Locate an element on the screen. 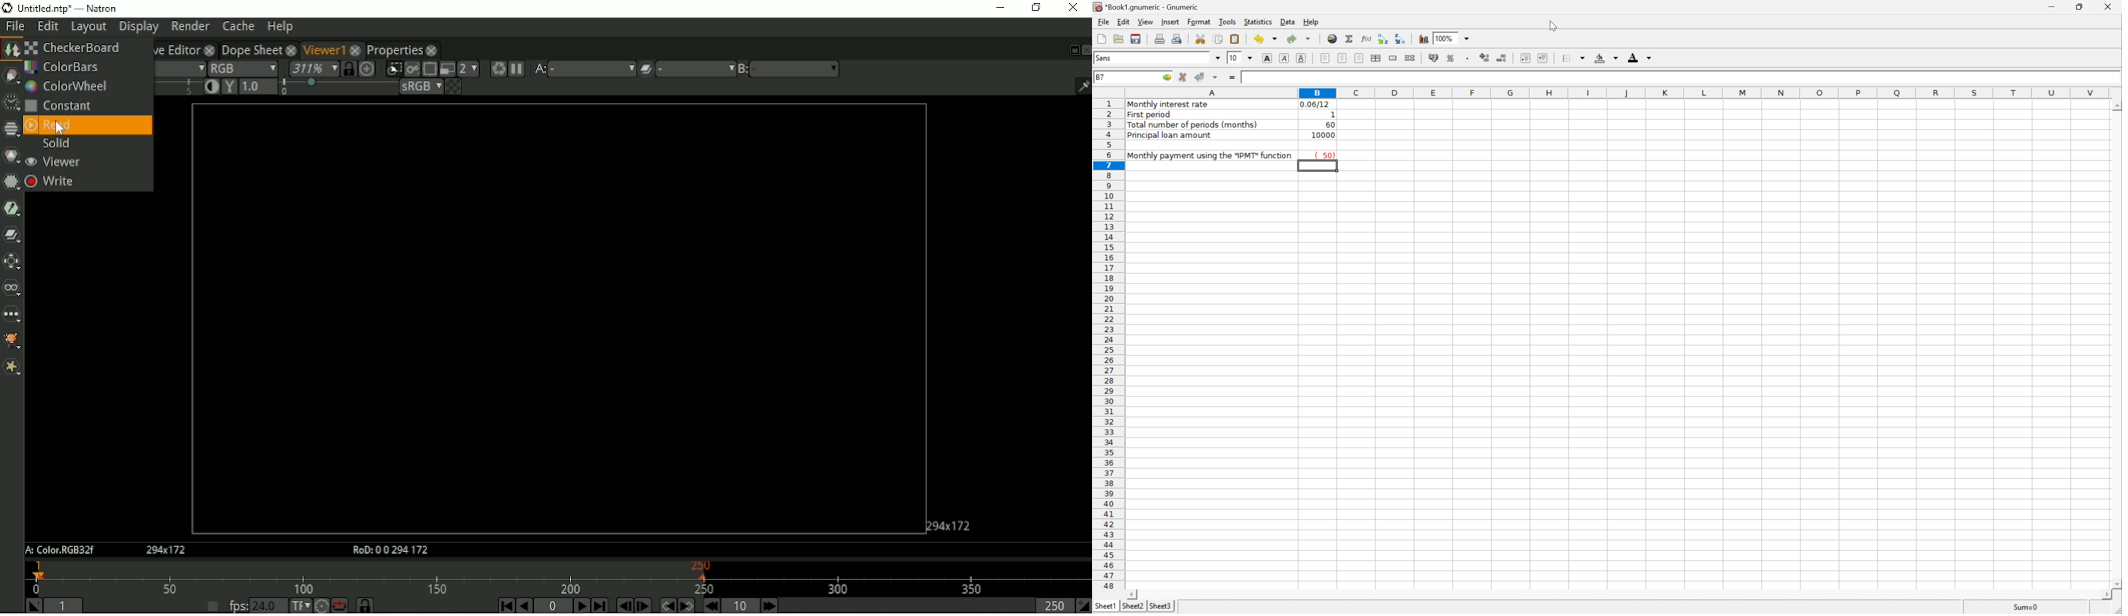 The width and height of the screenshot is (2128, 616). Print preview is located at coordinates (1178, 38).